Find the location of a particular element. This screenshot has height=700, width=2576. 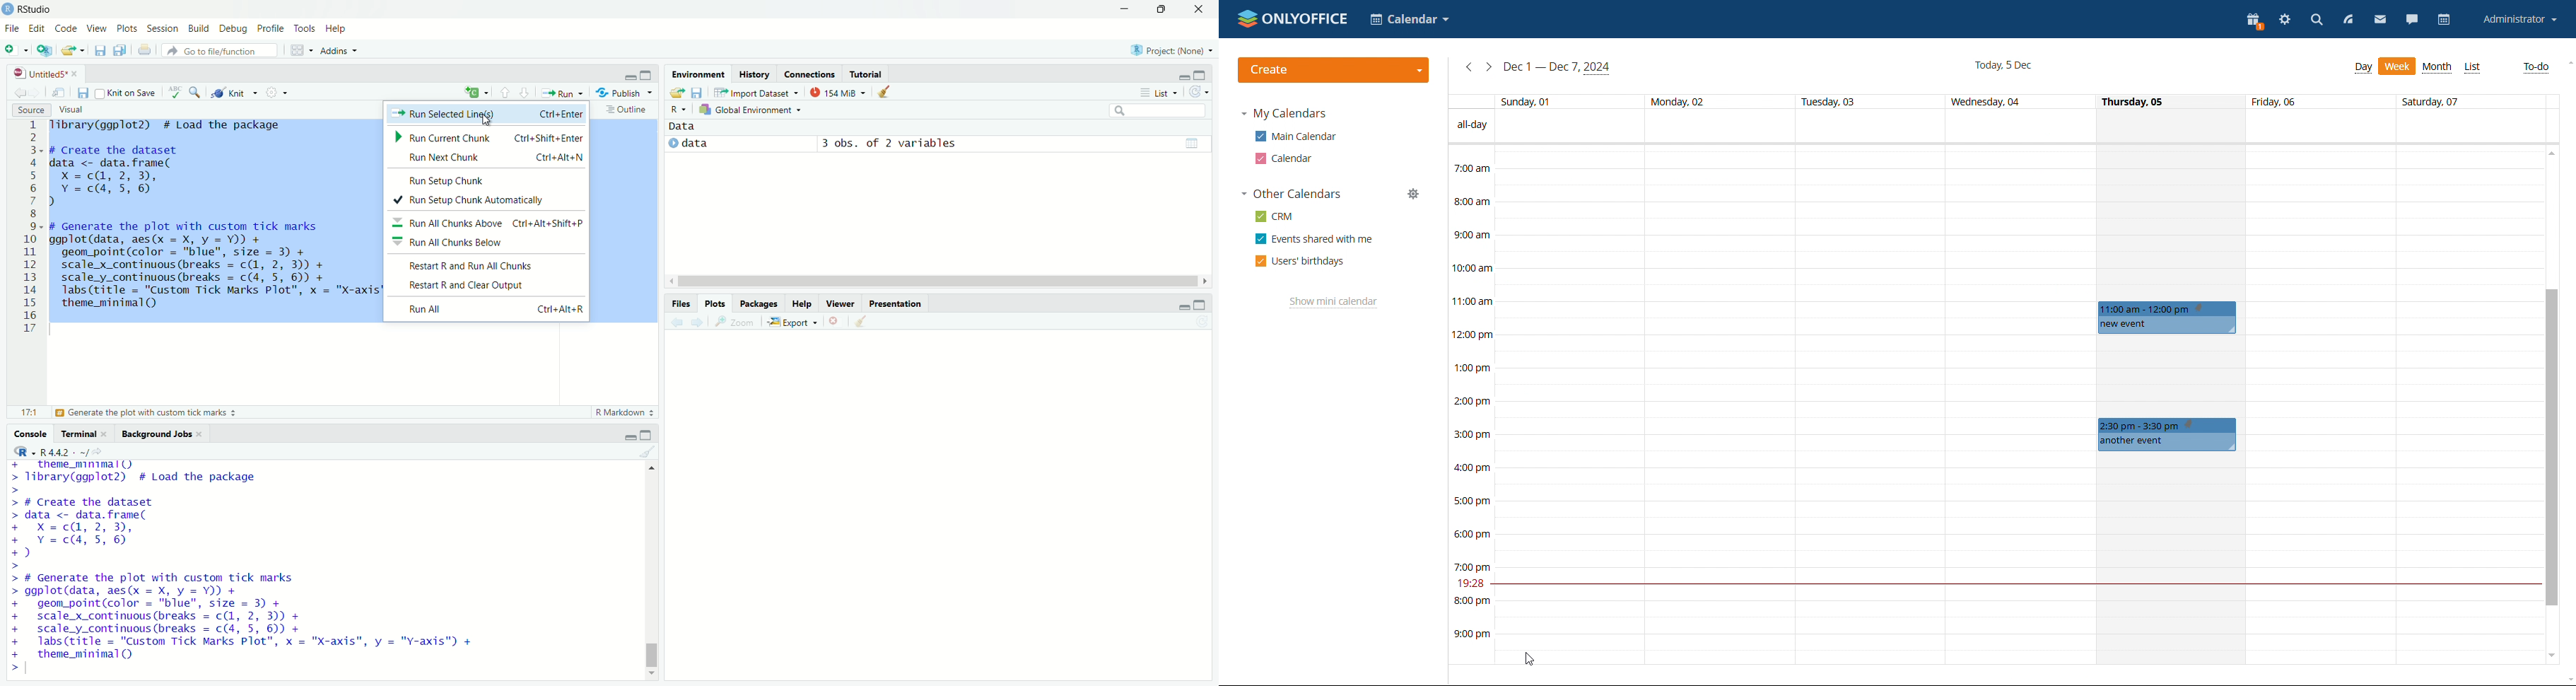

go to previous section/chunk is located at coordinates (504, 92).